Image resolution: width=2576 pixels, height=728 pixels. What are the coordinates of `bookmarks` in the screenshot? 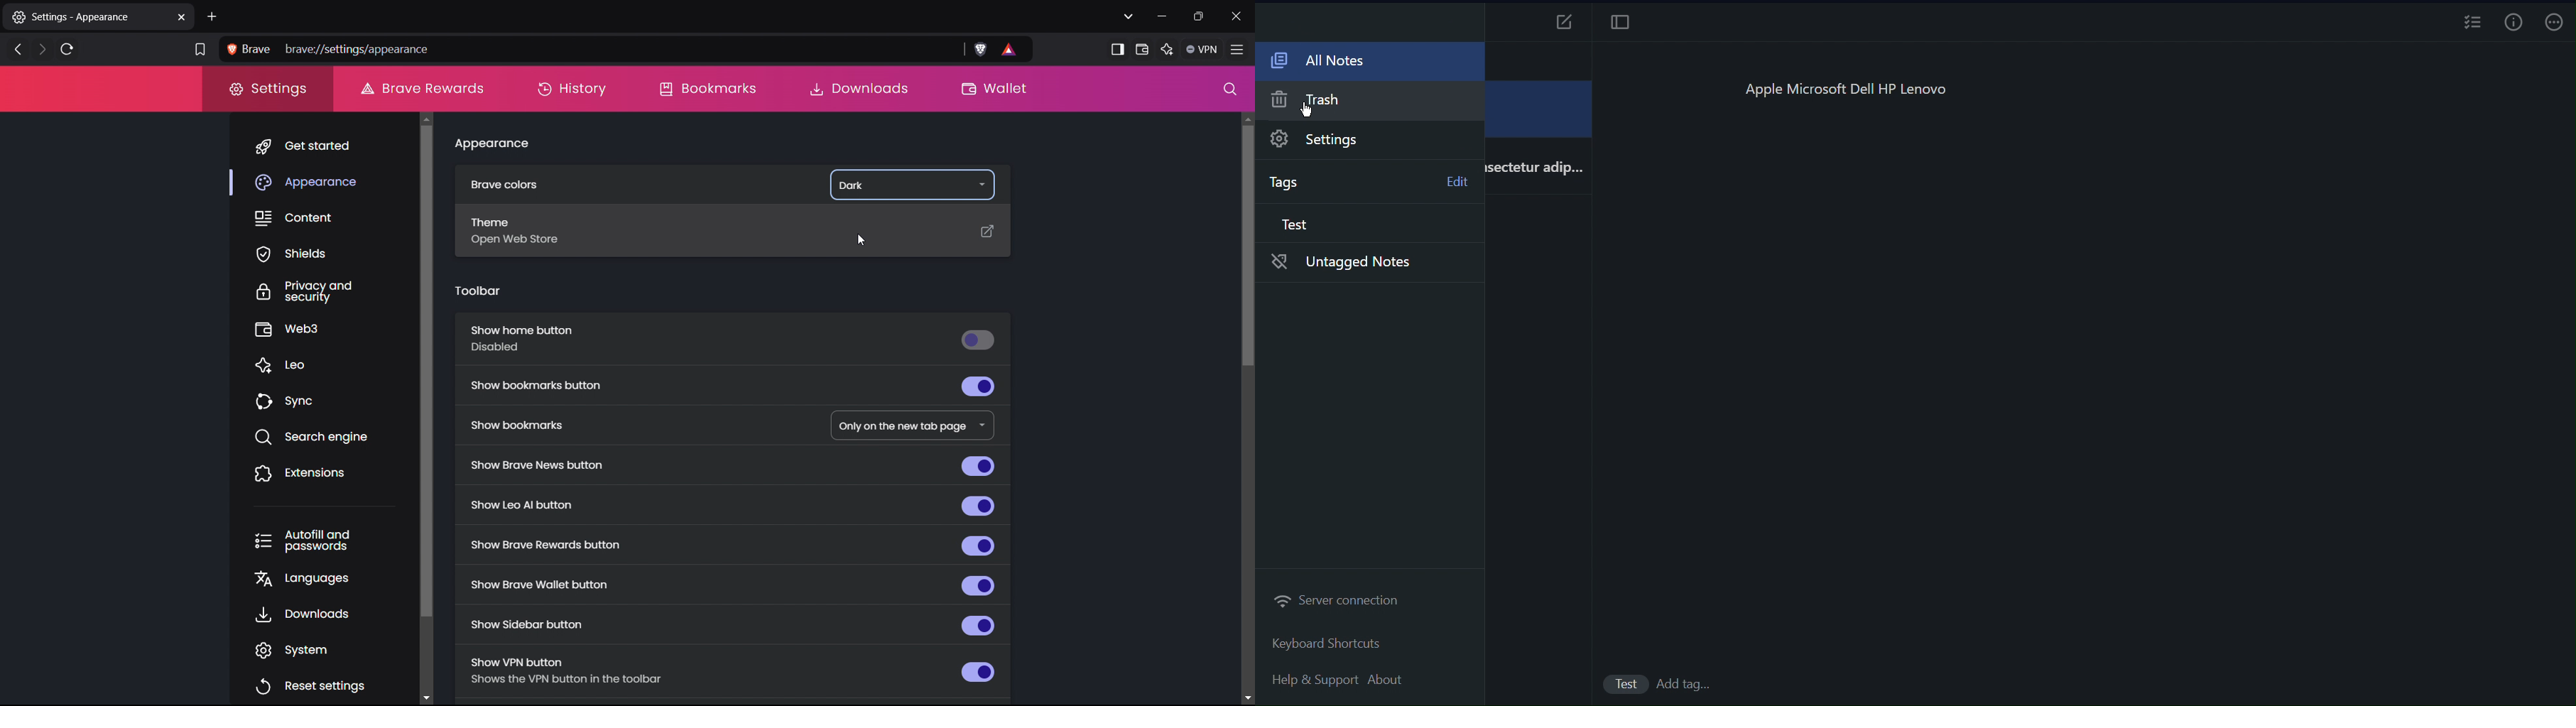 It's located at (710, 90).